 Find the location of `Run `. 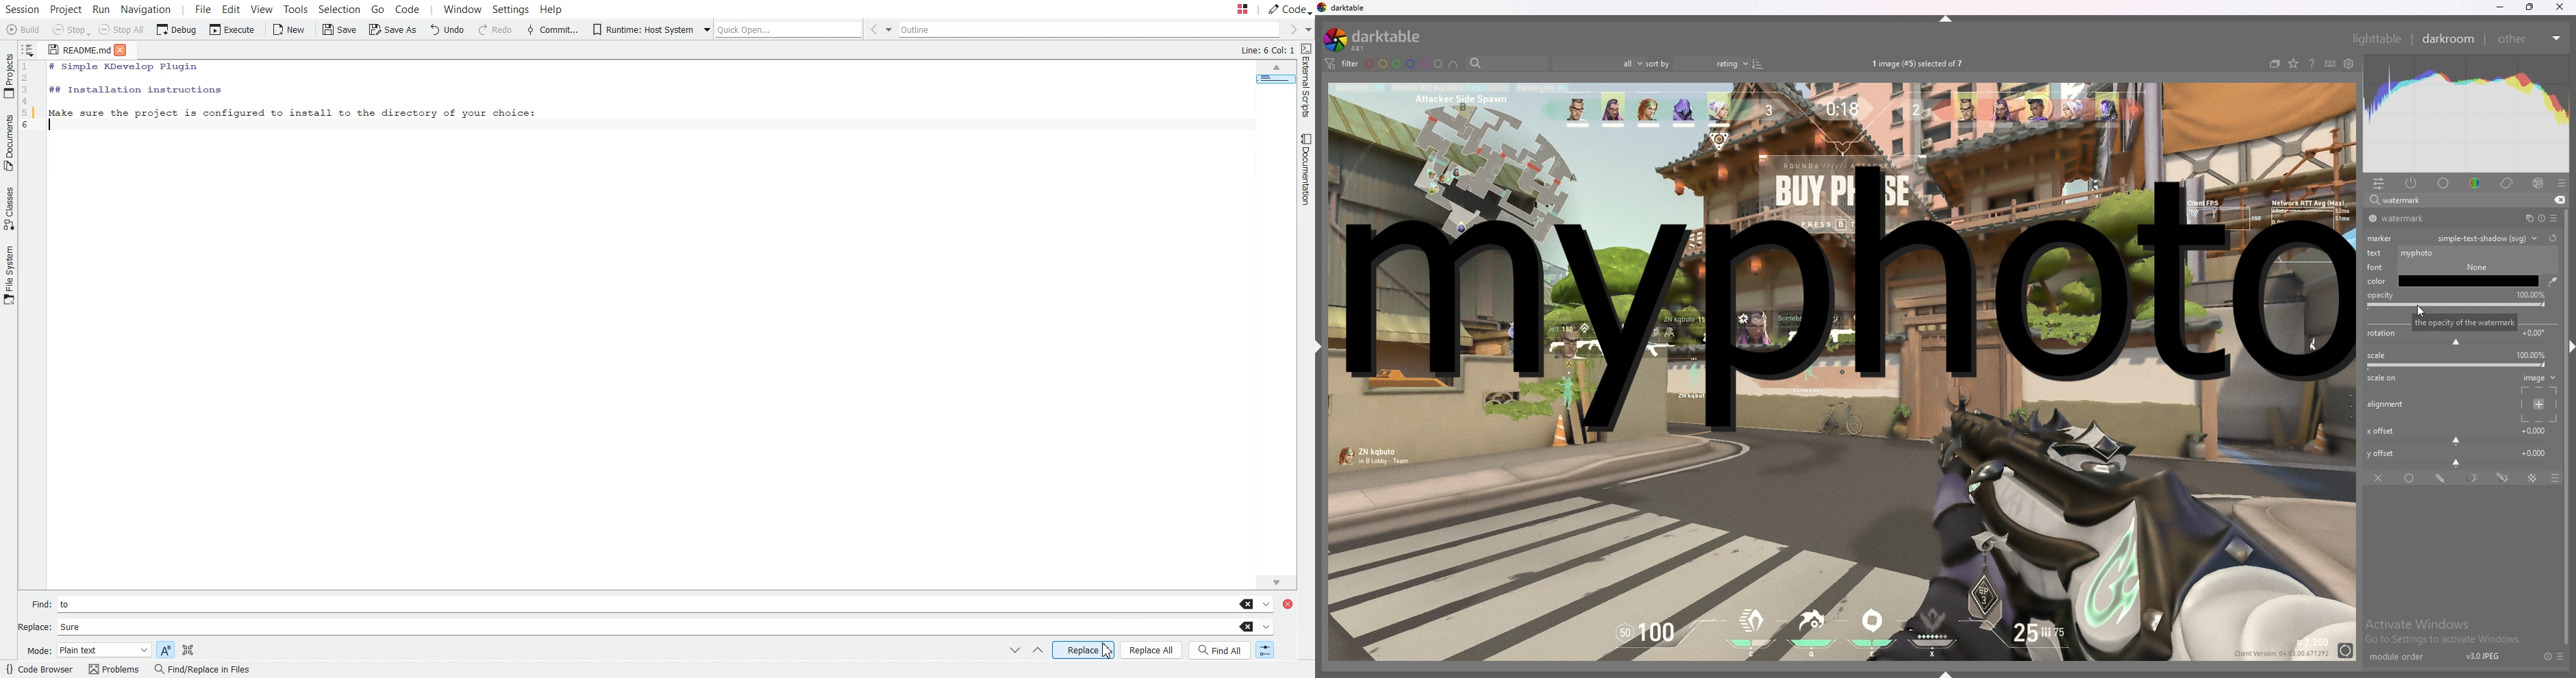

Run  is located at coordinates (103, 9).